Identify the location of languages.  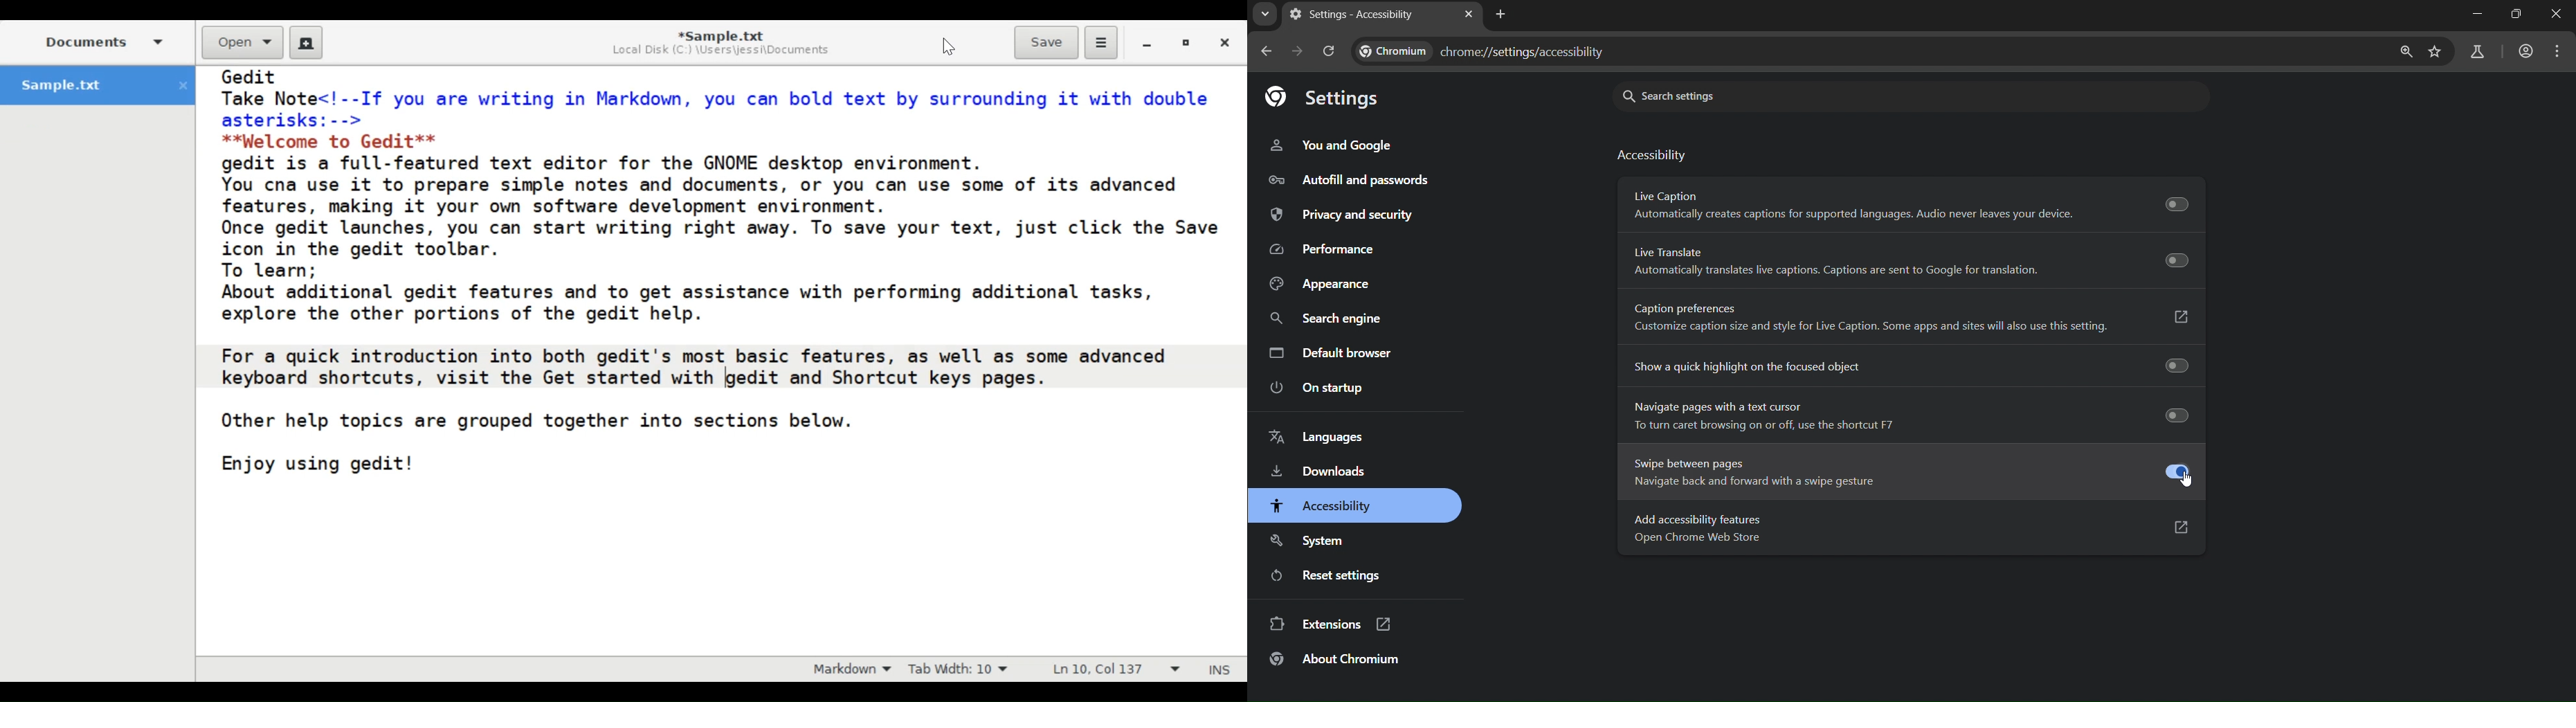
(1319, 437).